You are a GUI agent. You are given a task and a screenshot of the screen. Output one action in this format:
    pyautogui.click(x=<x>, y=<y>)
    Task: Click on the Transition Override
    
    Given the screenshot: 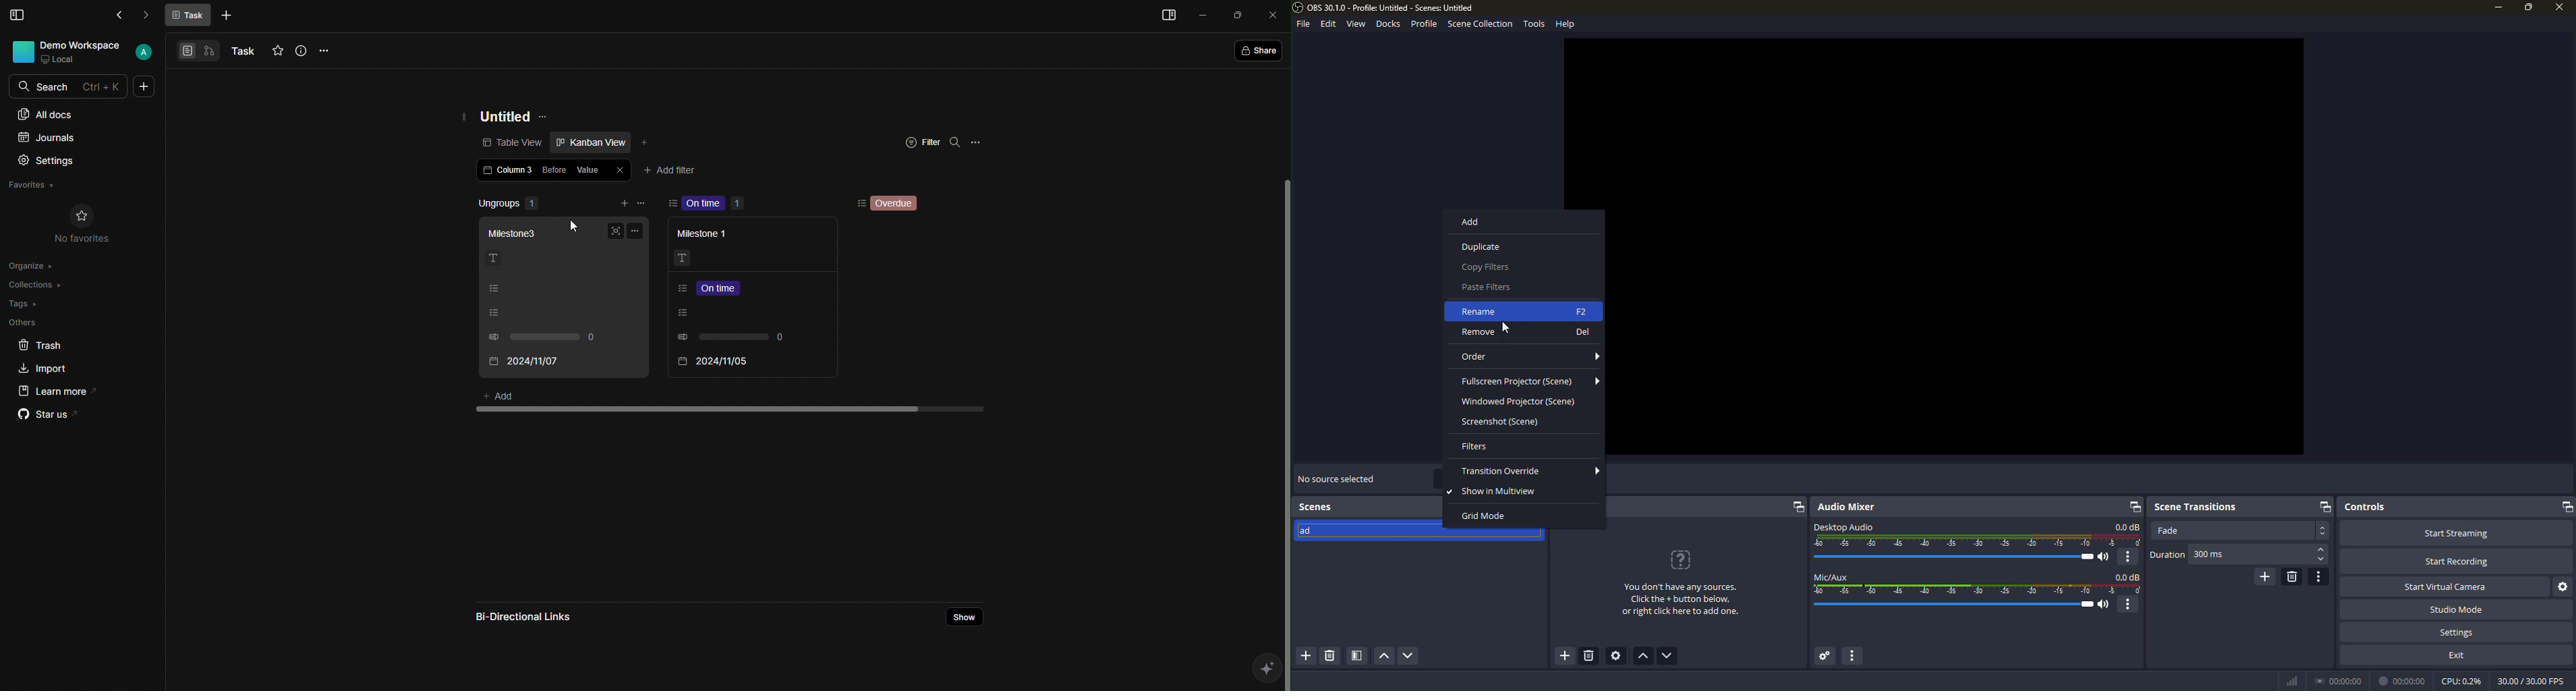 What is the action you would take?
    pyautogui.click(x=1531, y=472)
    